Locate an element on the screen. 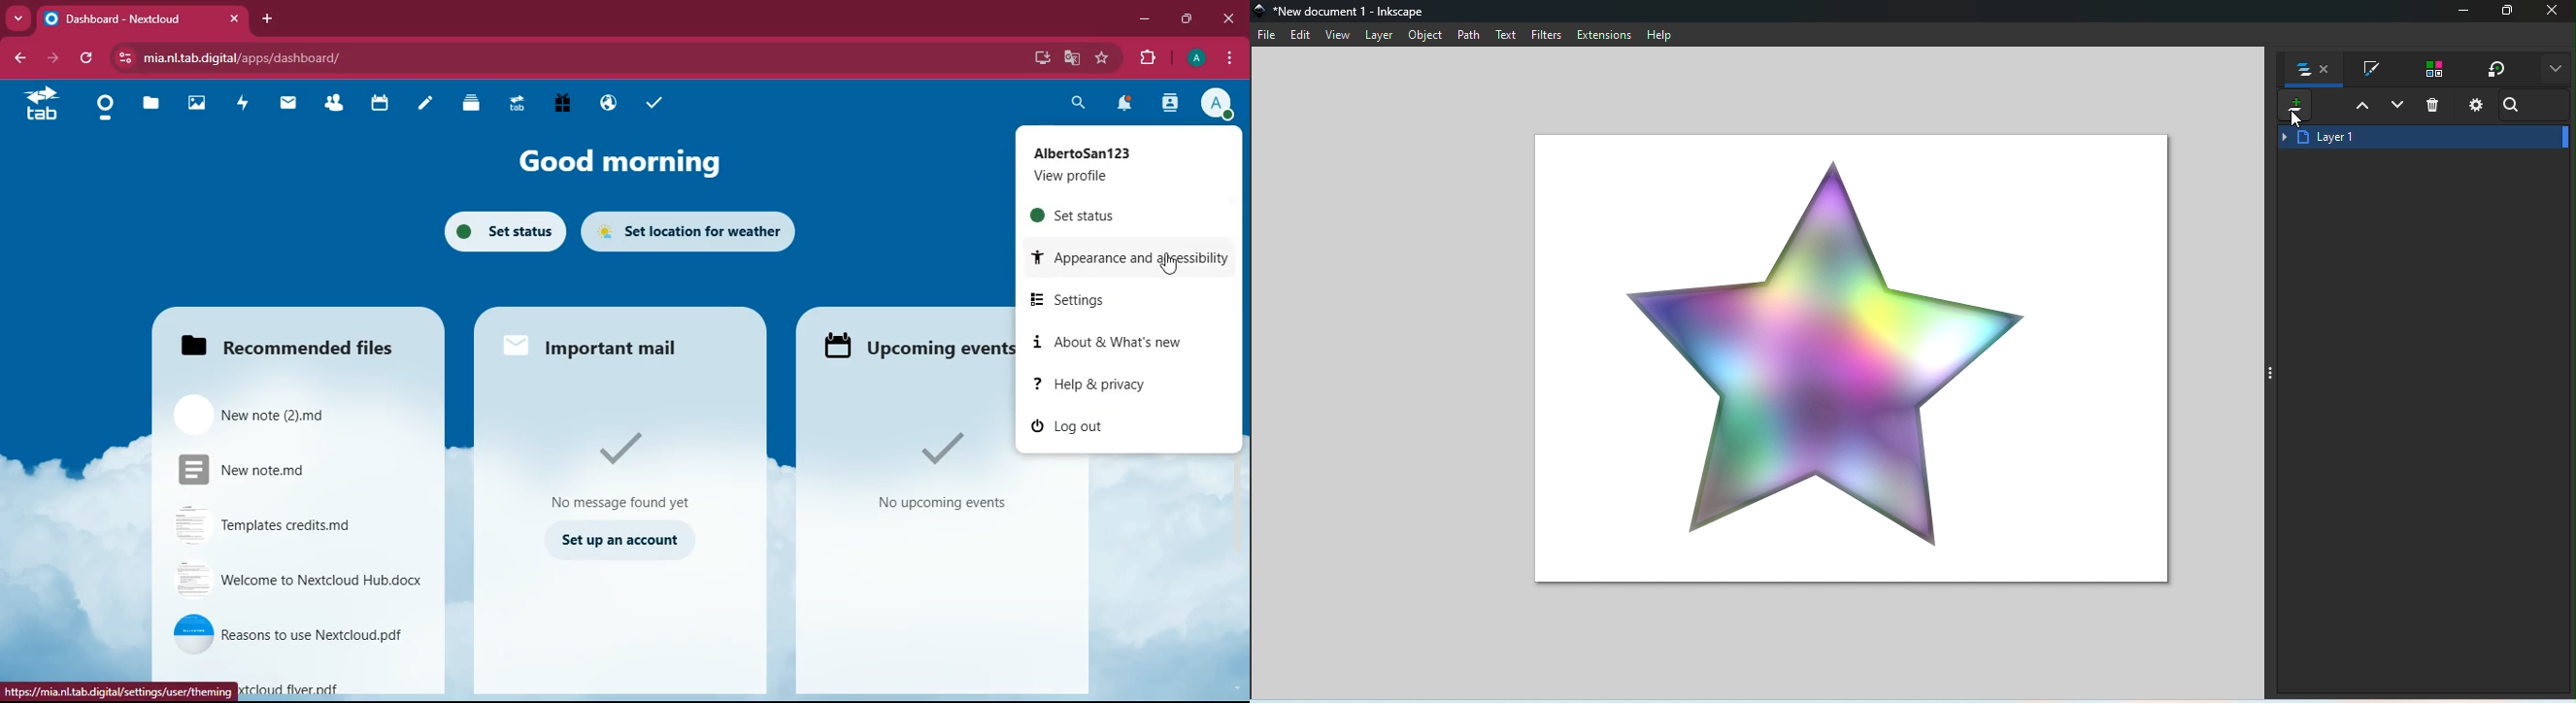  desktop is located at coordinates (1039, 58).